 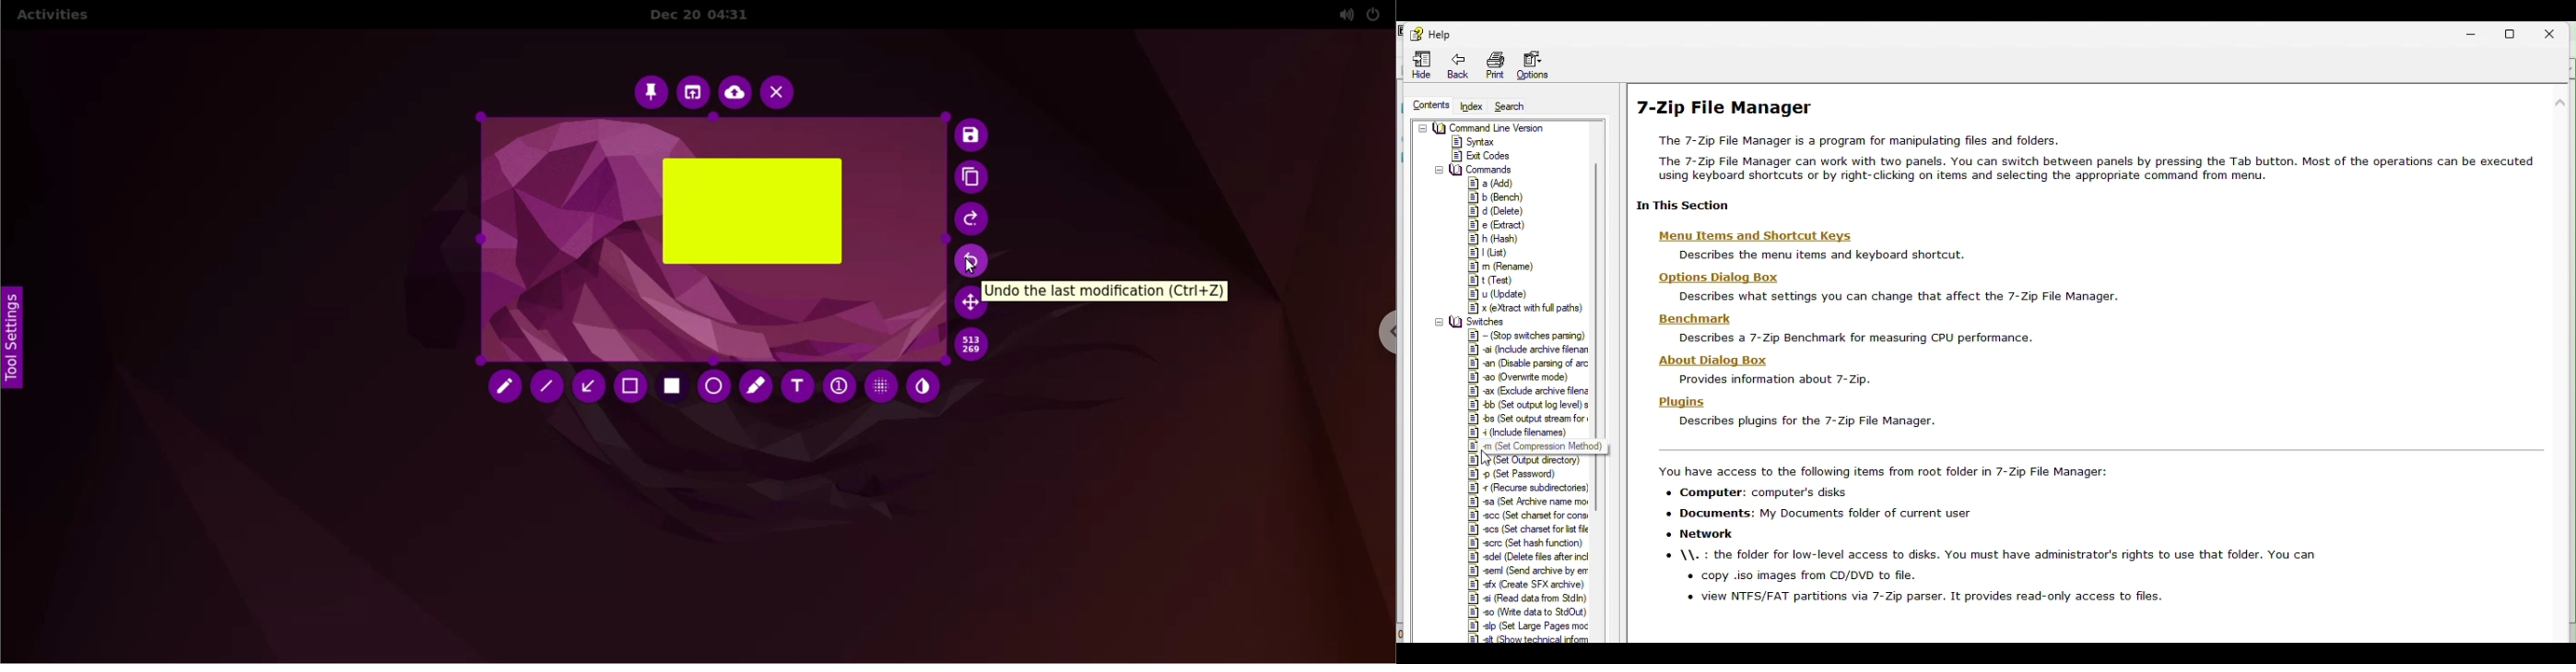 I want to click on description text, so click(x=1900, y=297).